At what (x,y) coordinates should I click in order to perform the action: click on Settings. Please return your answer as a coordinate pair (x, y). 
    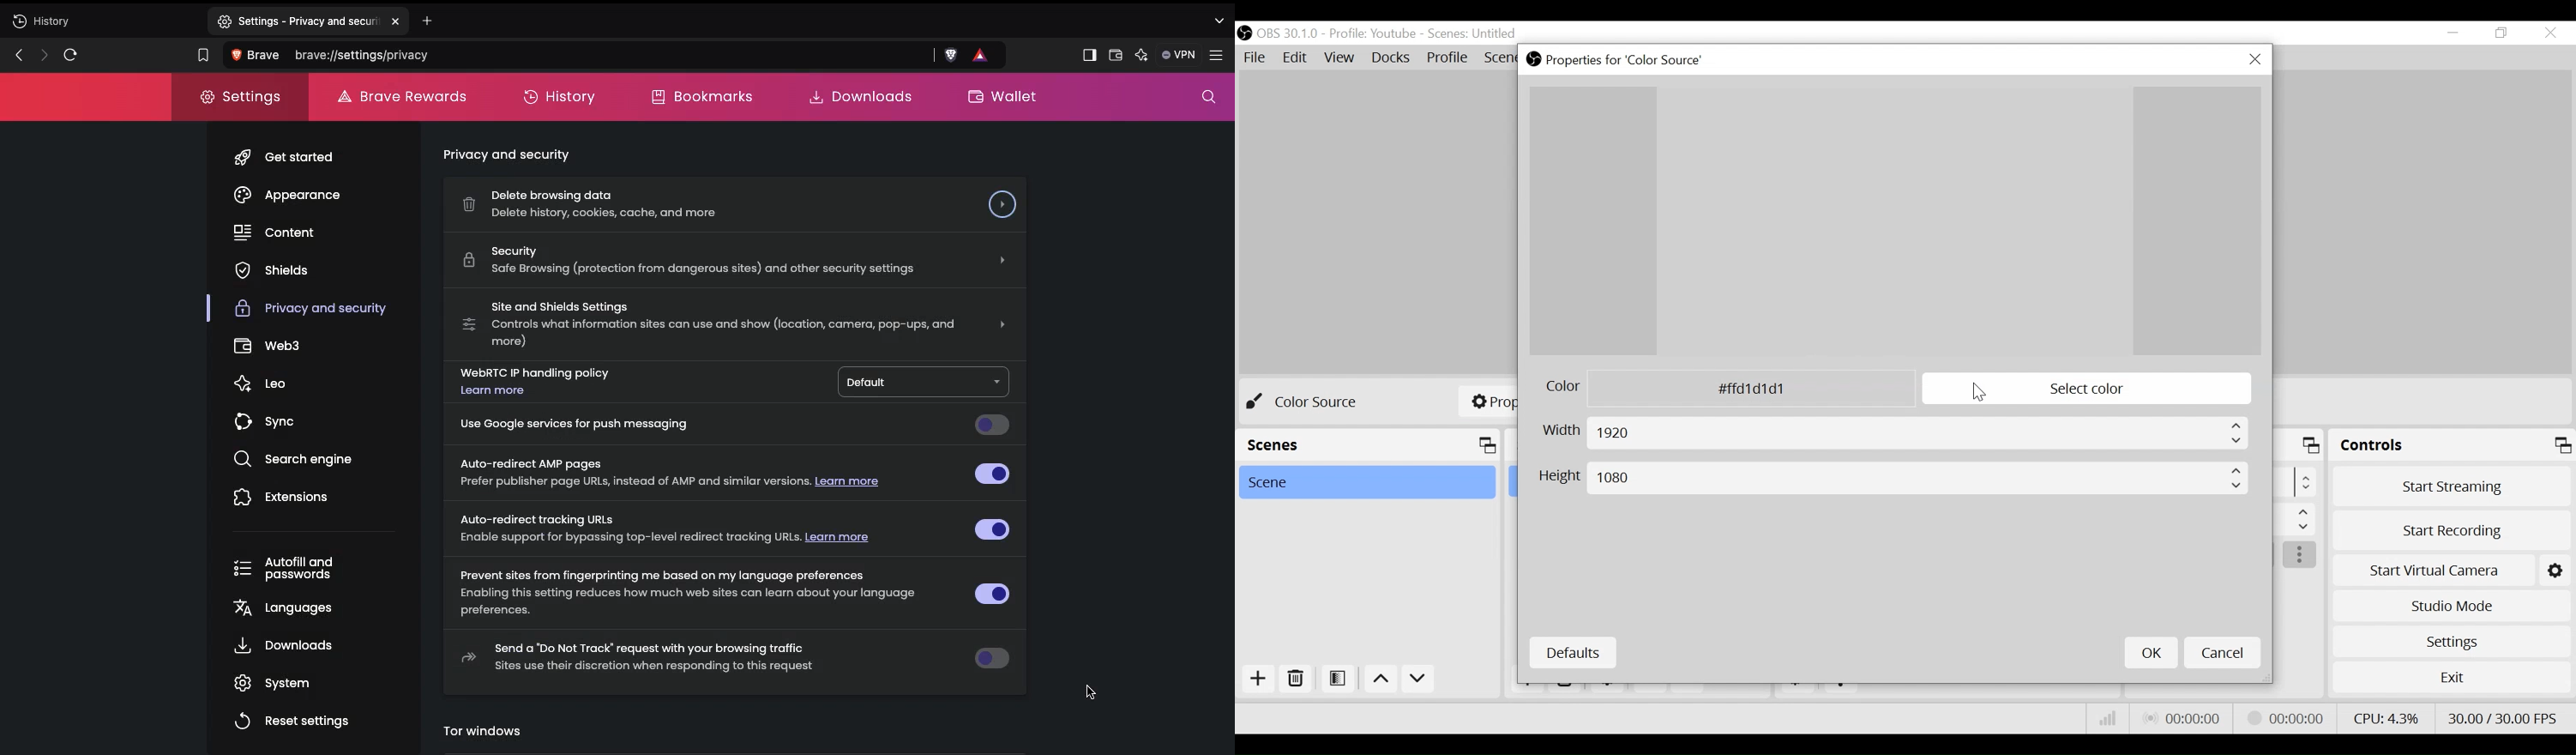
    Looking at the image, I should click on (2453, 642).